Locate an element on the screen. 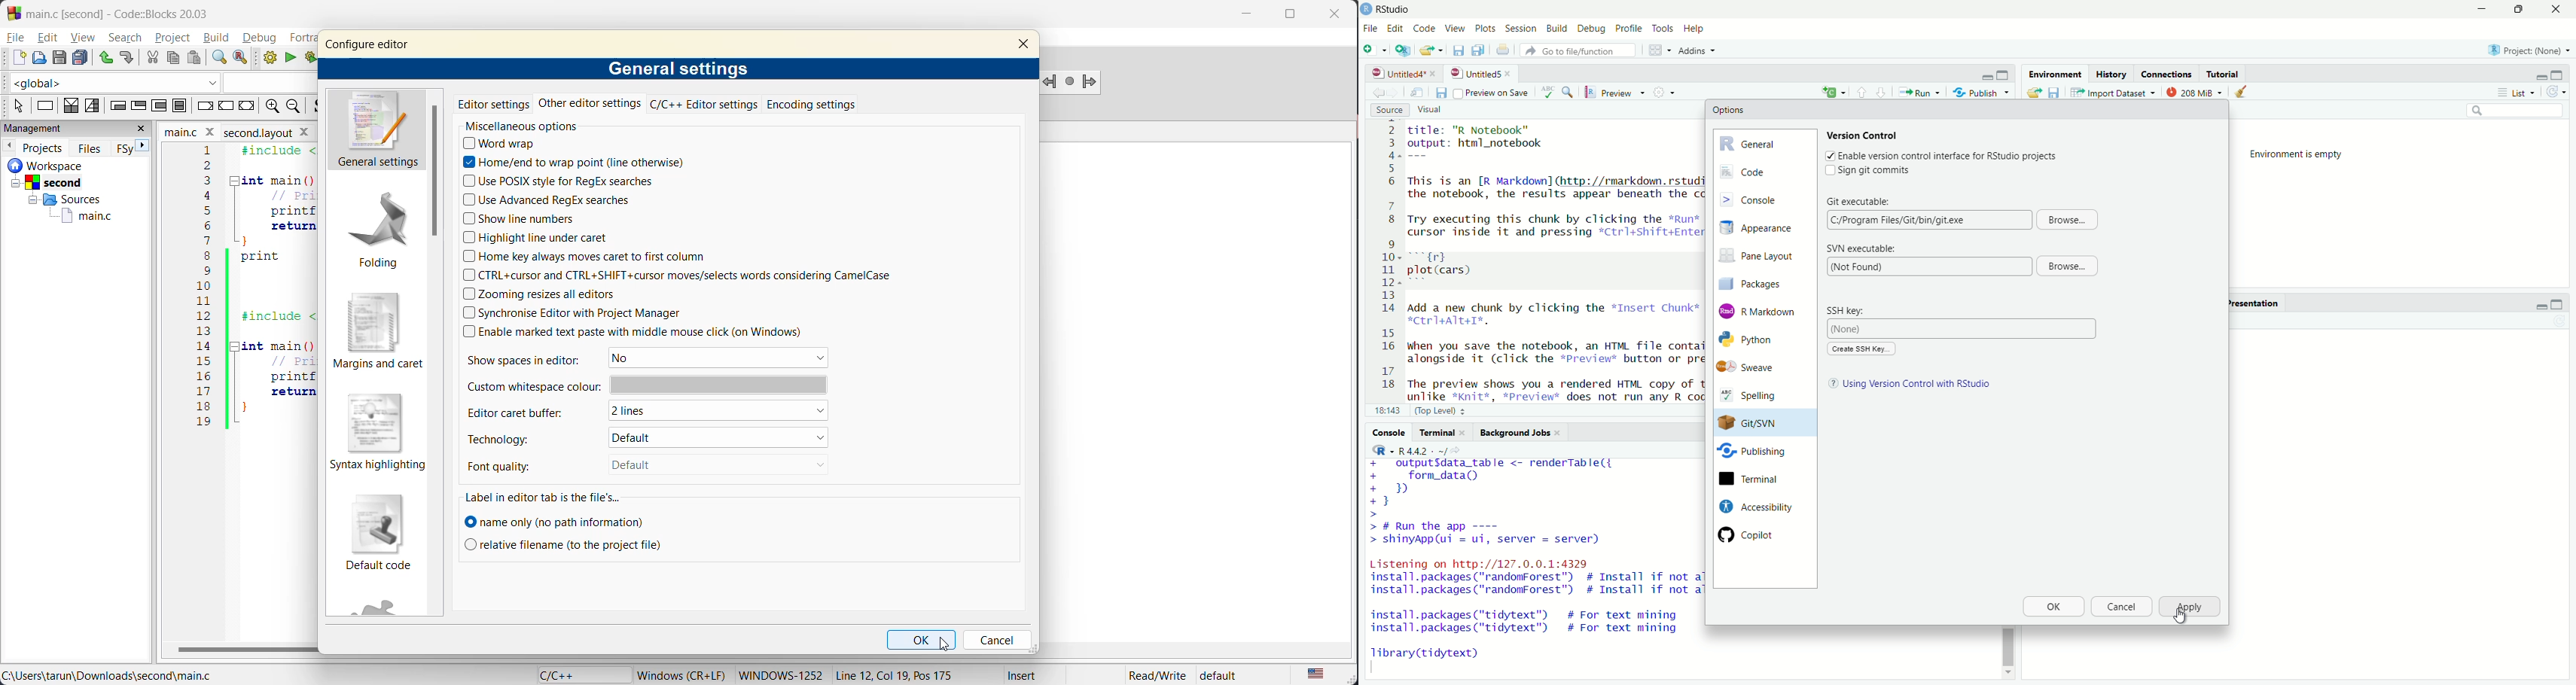  maximize is located at coordinates (2005, 75).